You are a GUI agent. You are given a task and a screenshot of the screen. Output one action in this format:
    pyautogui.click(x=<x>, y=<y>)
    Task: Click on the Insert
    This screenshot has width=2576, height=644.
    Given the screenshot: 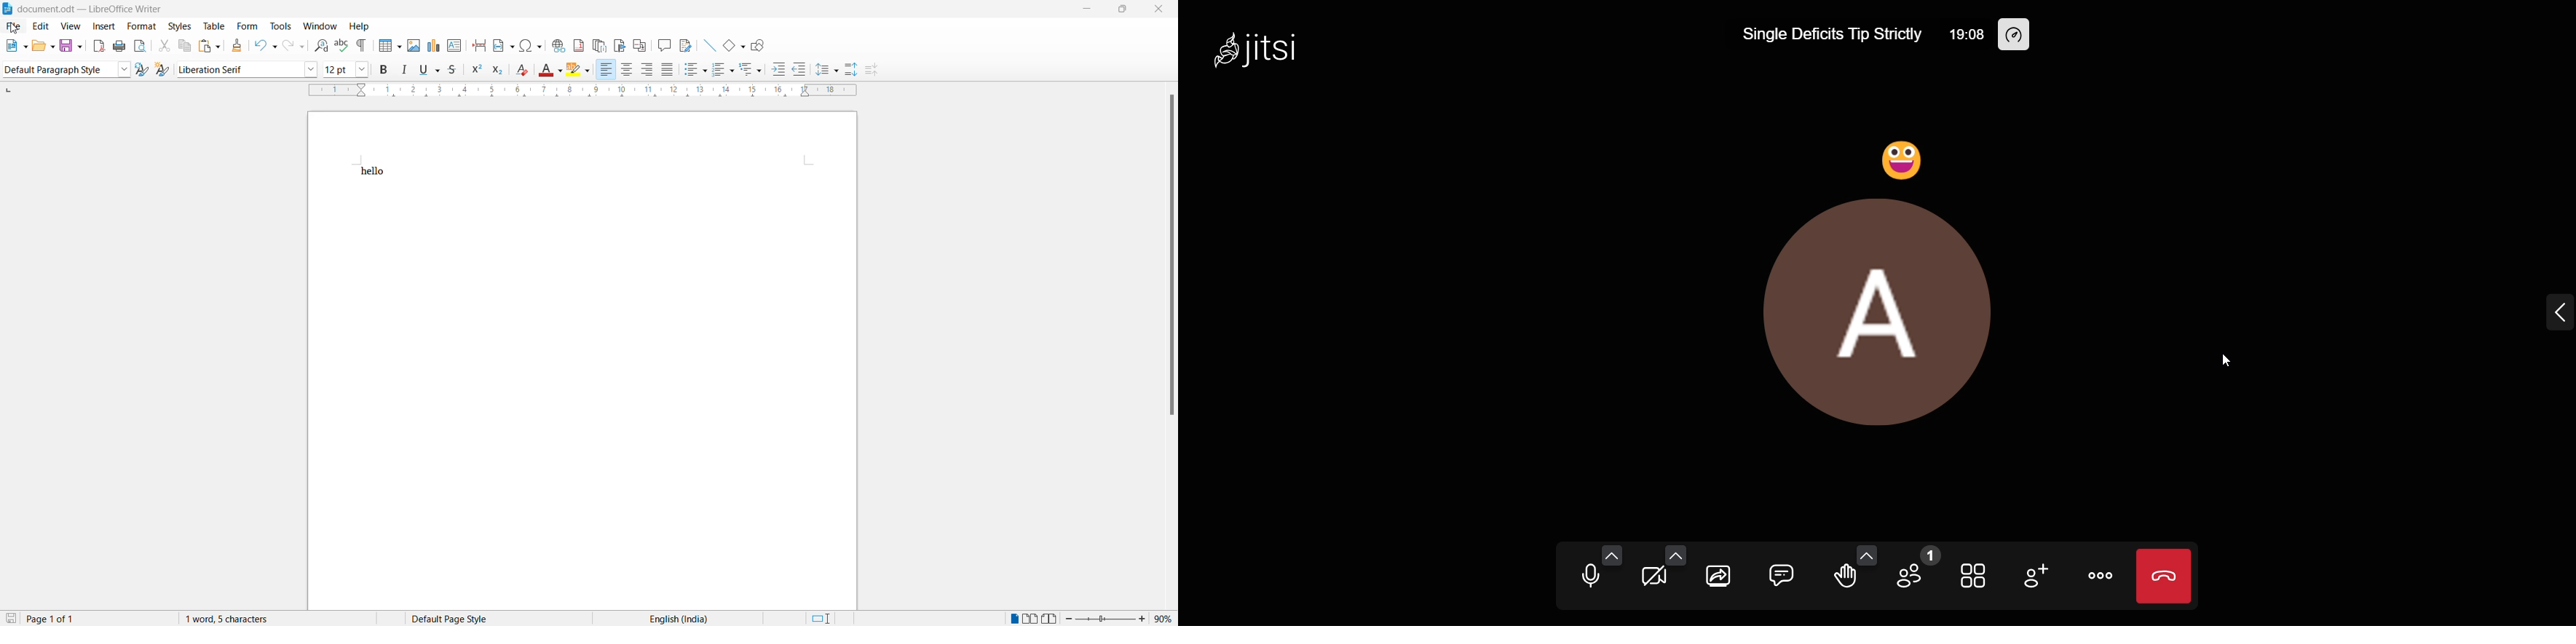 What is the action you would take?
    pyautogui.click(x=104, y=26)
    